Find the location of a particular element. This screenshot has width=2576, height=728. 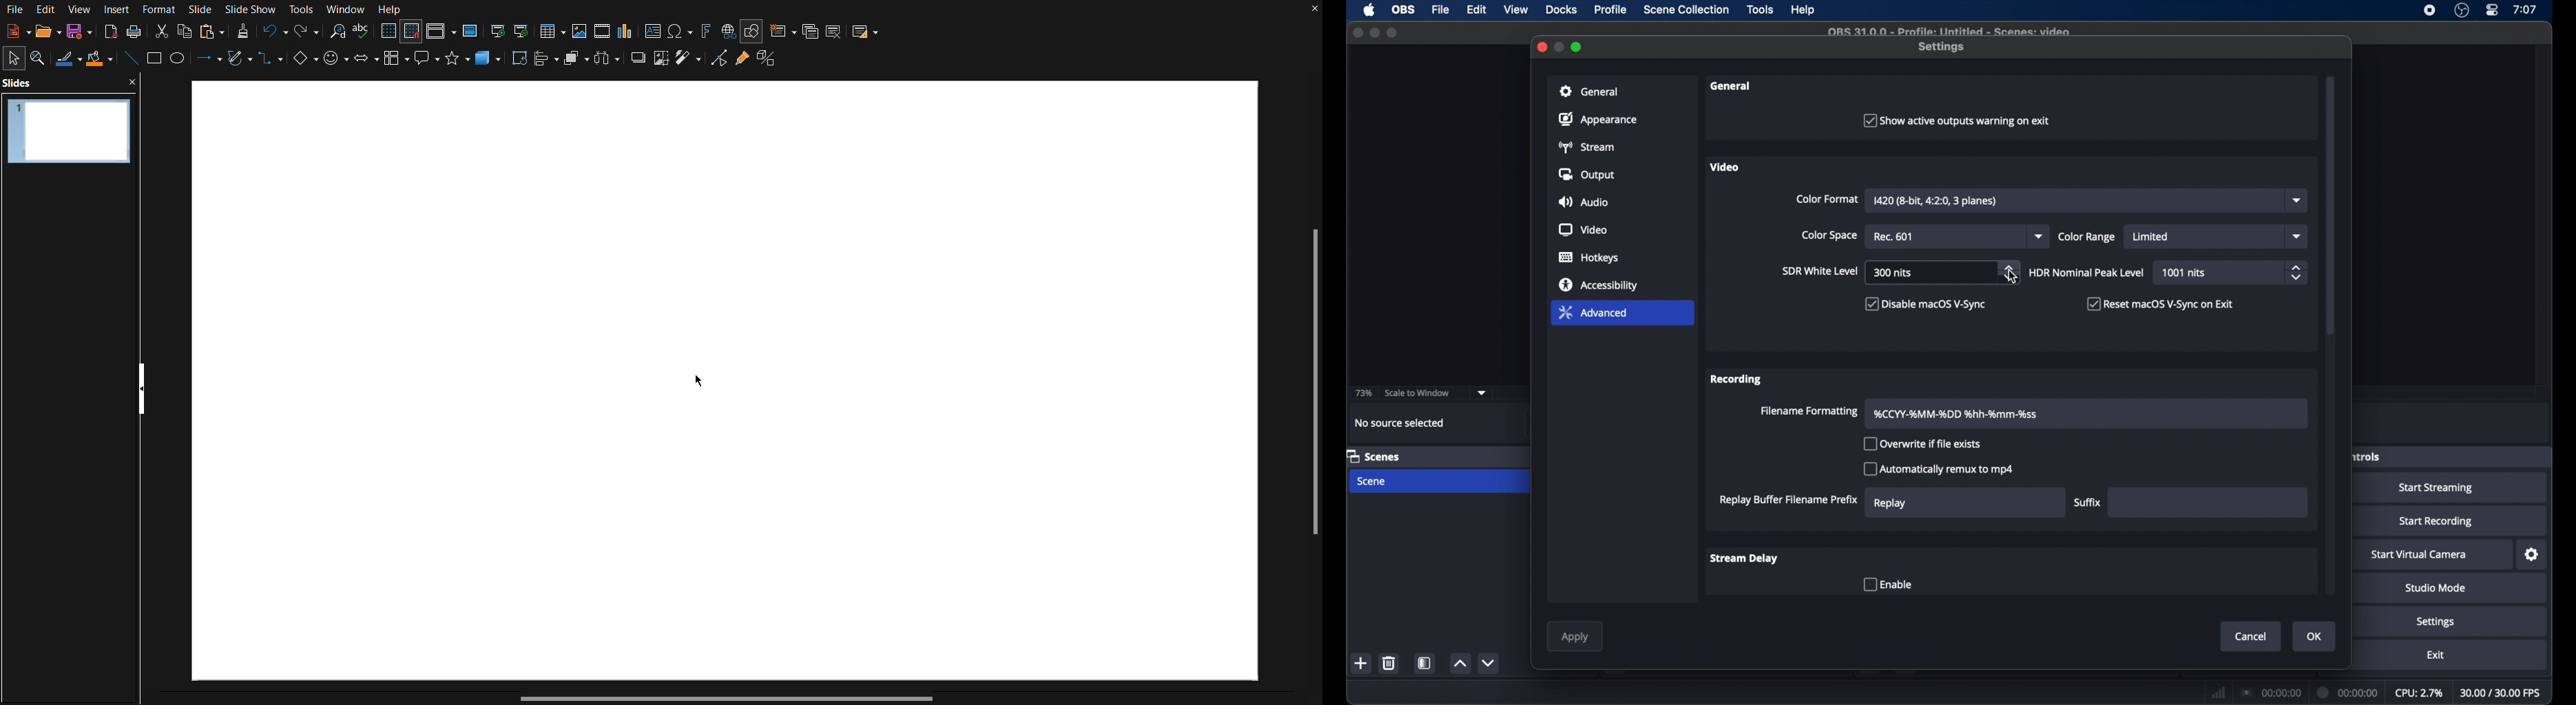

decrement is located at coordinates (1488, 663).